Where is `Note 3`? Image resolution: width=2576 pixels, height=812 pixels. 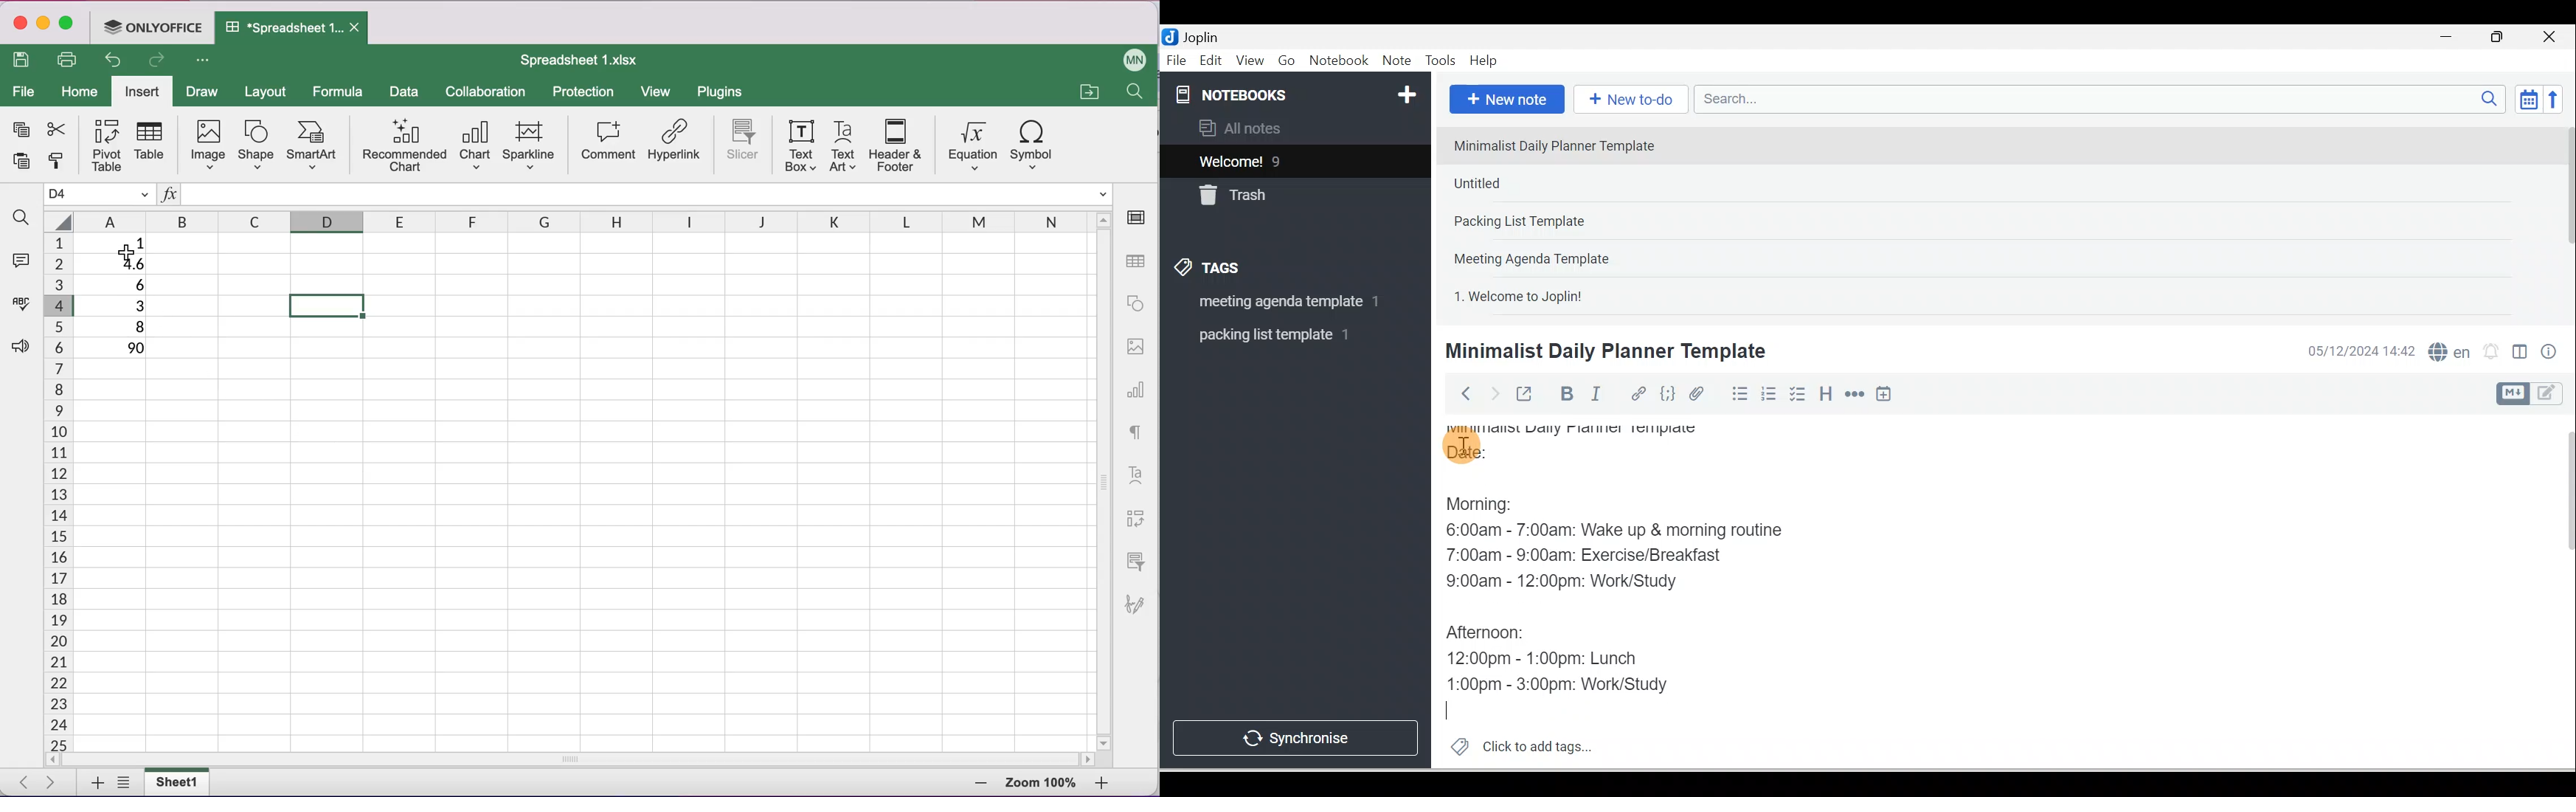
Note 3 is located at coordinates (1566, 222).